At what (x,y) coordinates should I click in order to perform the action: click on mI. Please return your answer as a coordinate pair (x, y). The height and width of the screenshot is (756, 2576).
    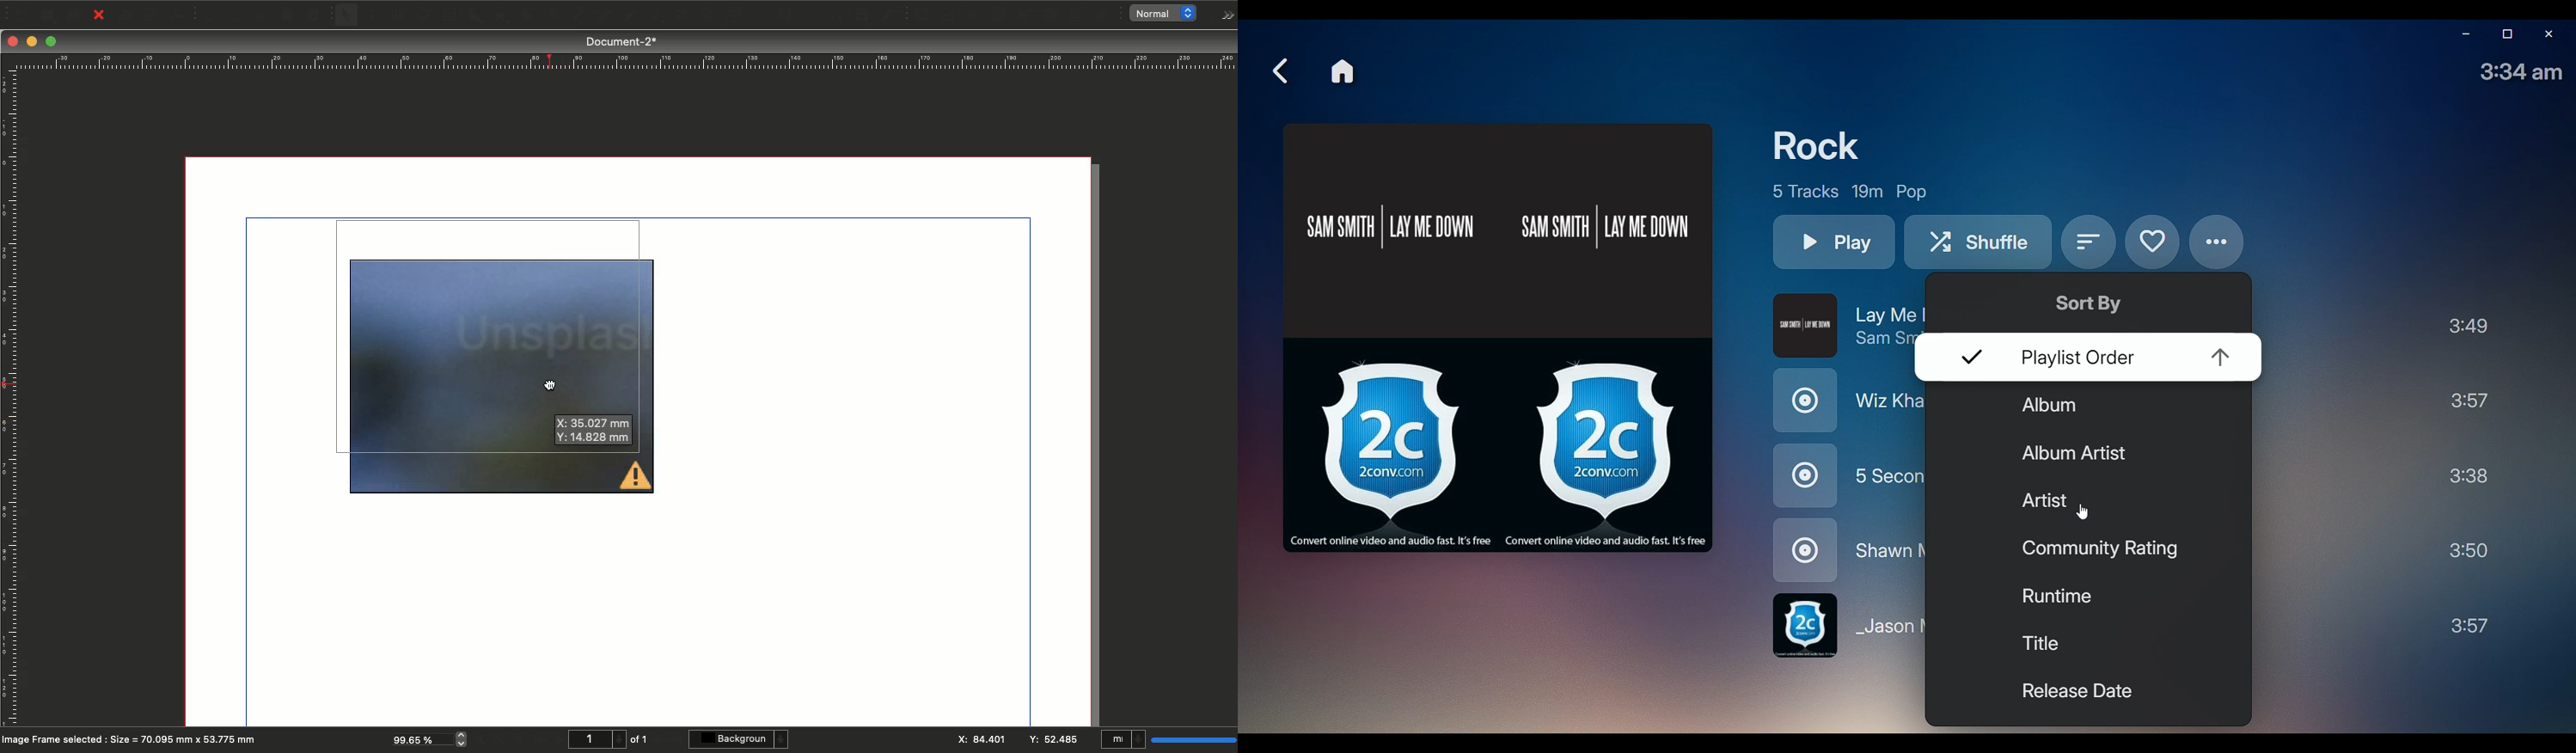
    Looking at the image, I should click on (1123, 741).